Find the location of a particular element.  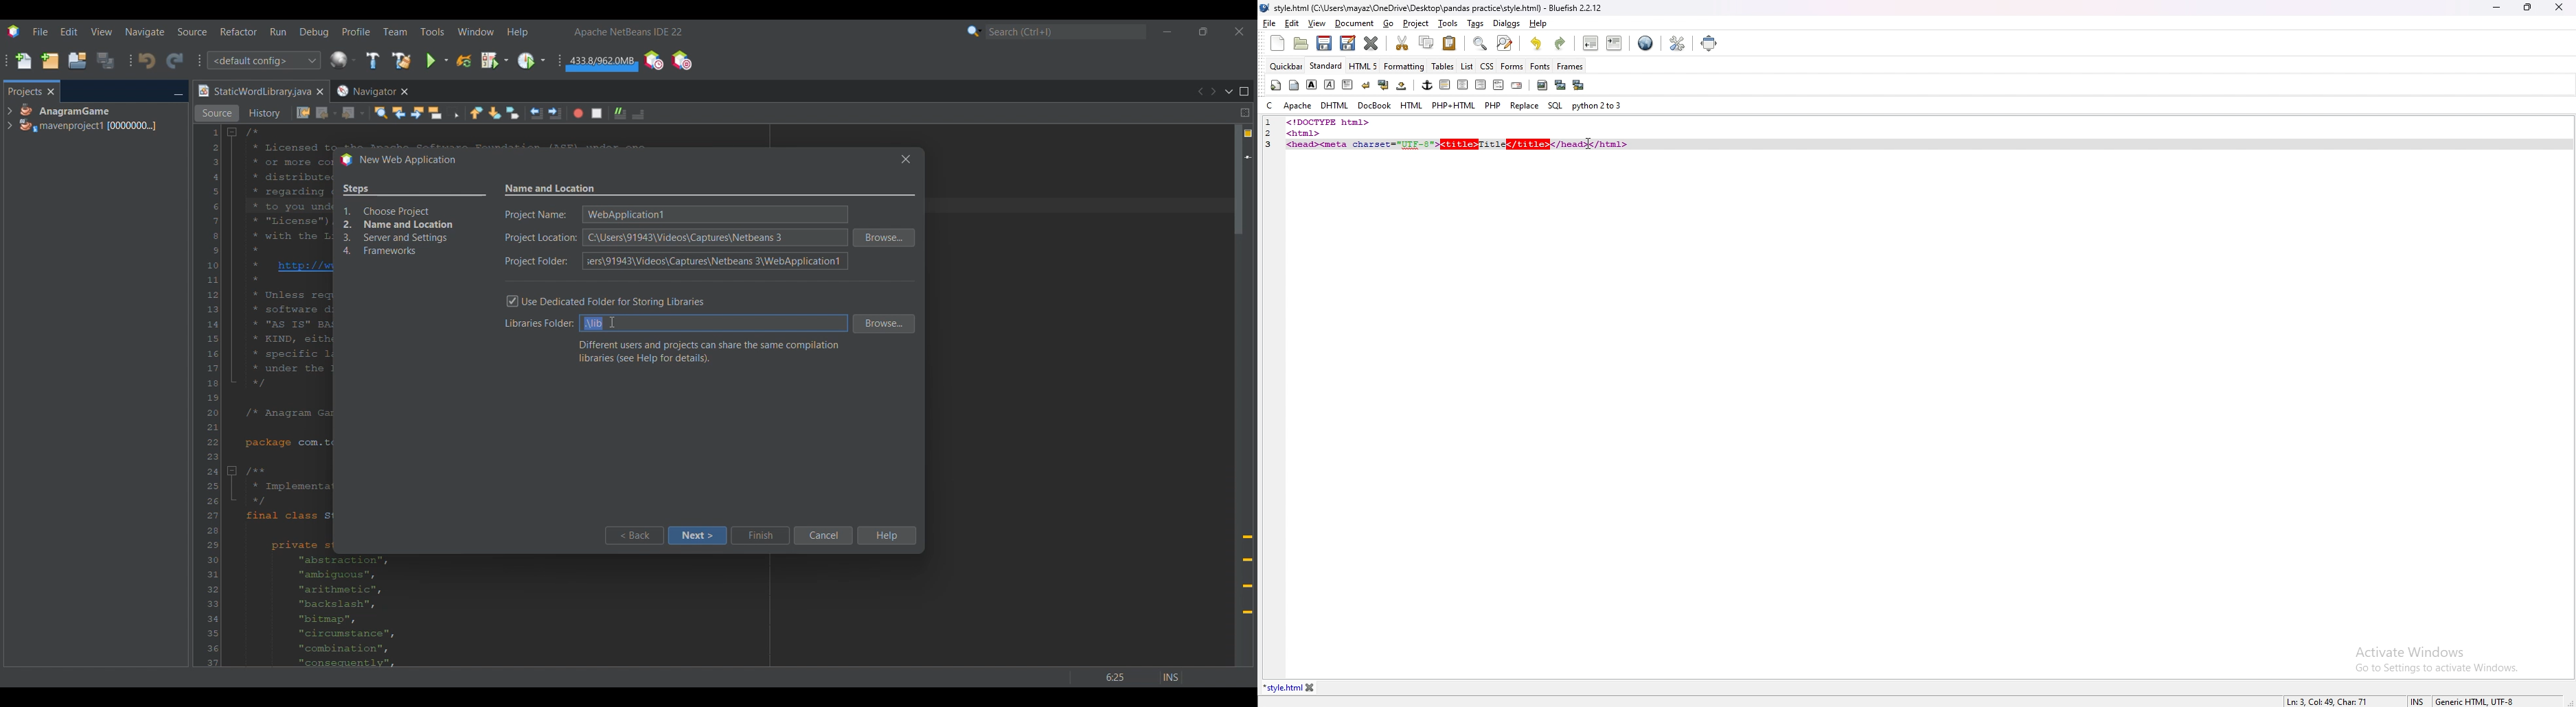

apache is located at coordinates (1298, 106).